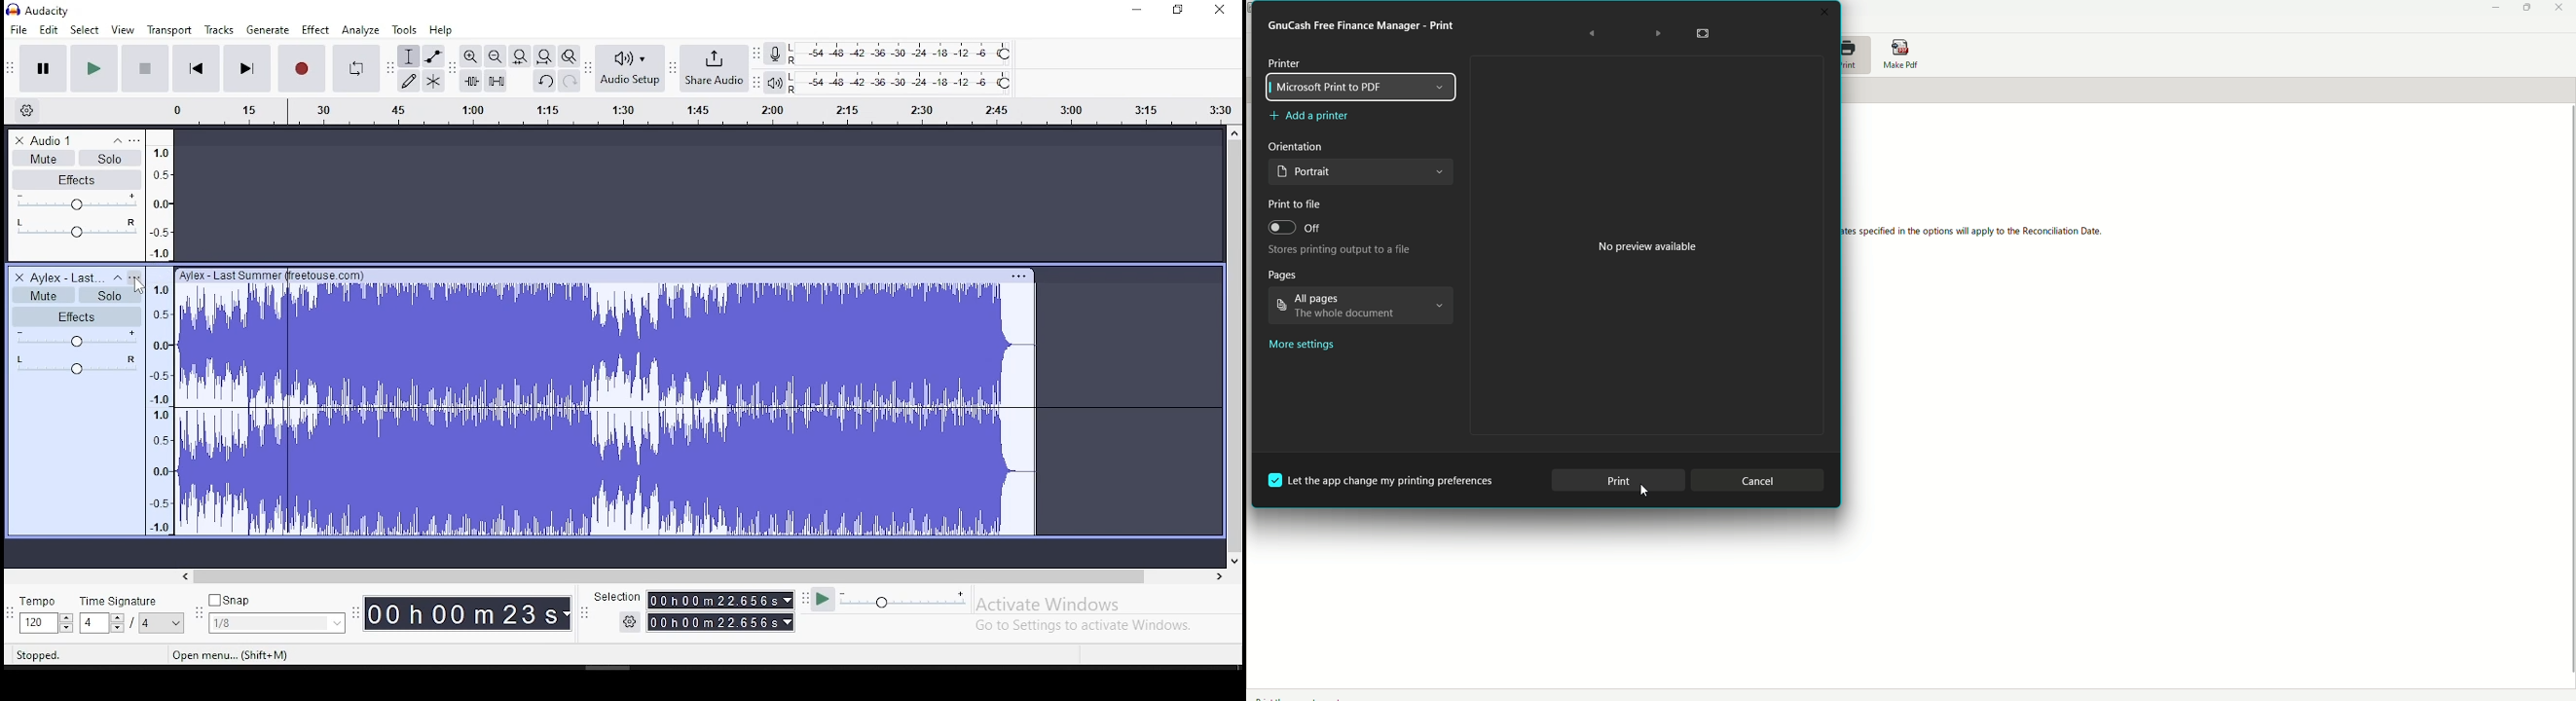  Describe the element at coordinates (1314, 118) in the screenshot. I see `Add a printer` at that location.